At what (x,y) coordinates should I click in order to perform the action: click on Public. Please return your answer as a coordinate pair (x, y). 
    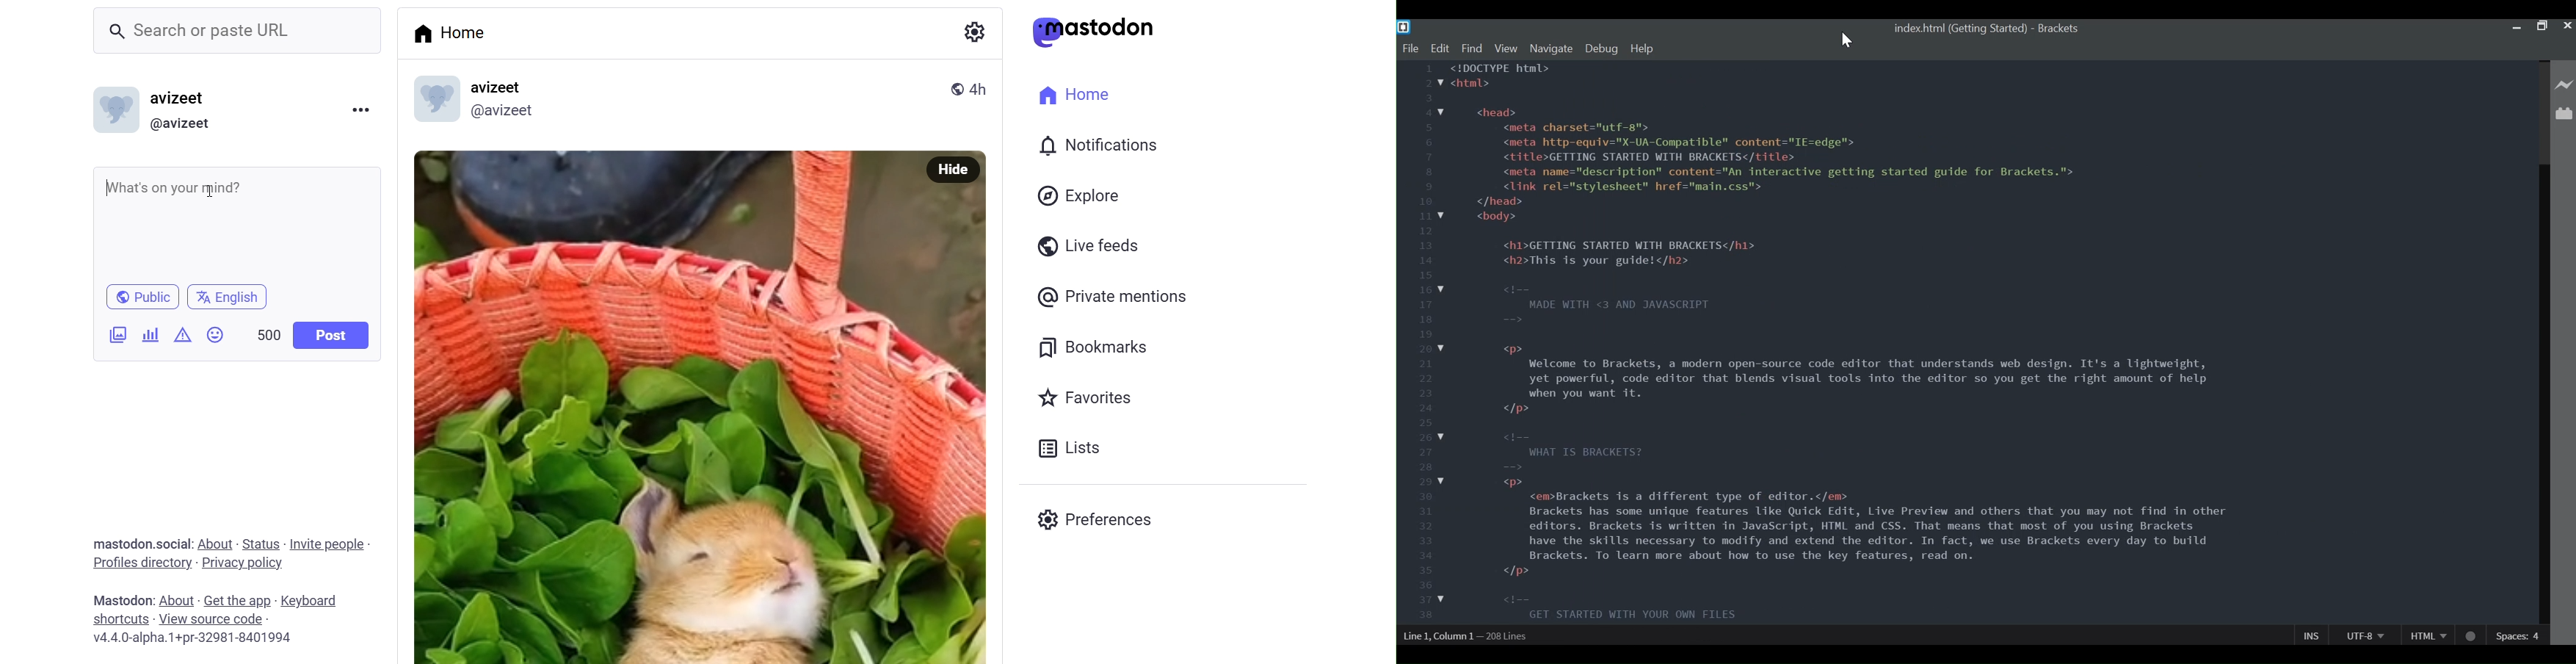
    Looking at the image, I should click on (142, 296).